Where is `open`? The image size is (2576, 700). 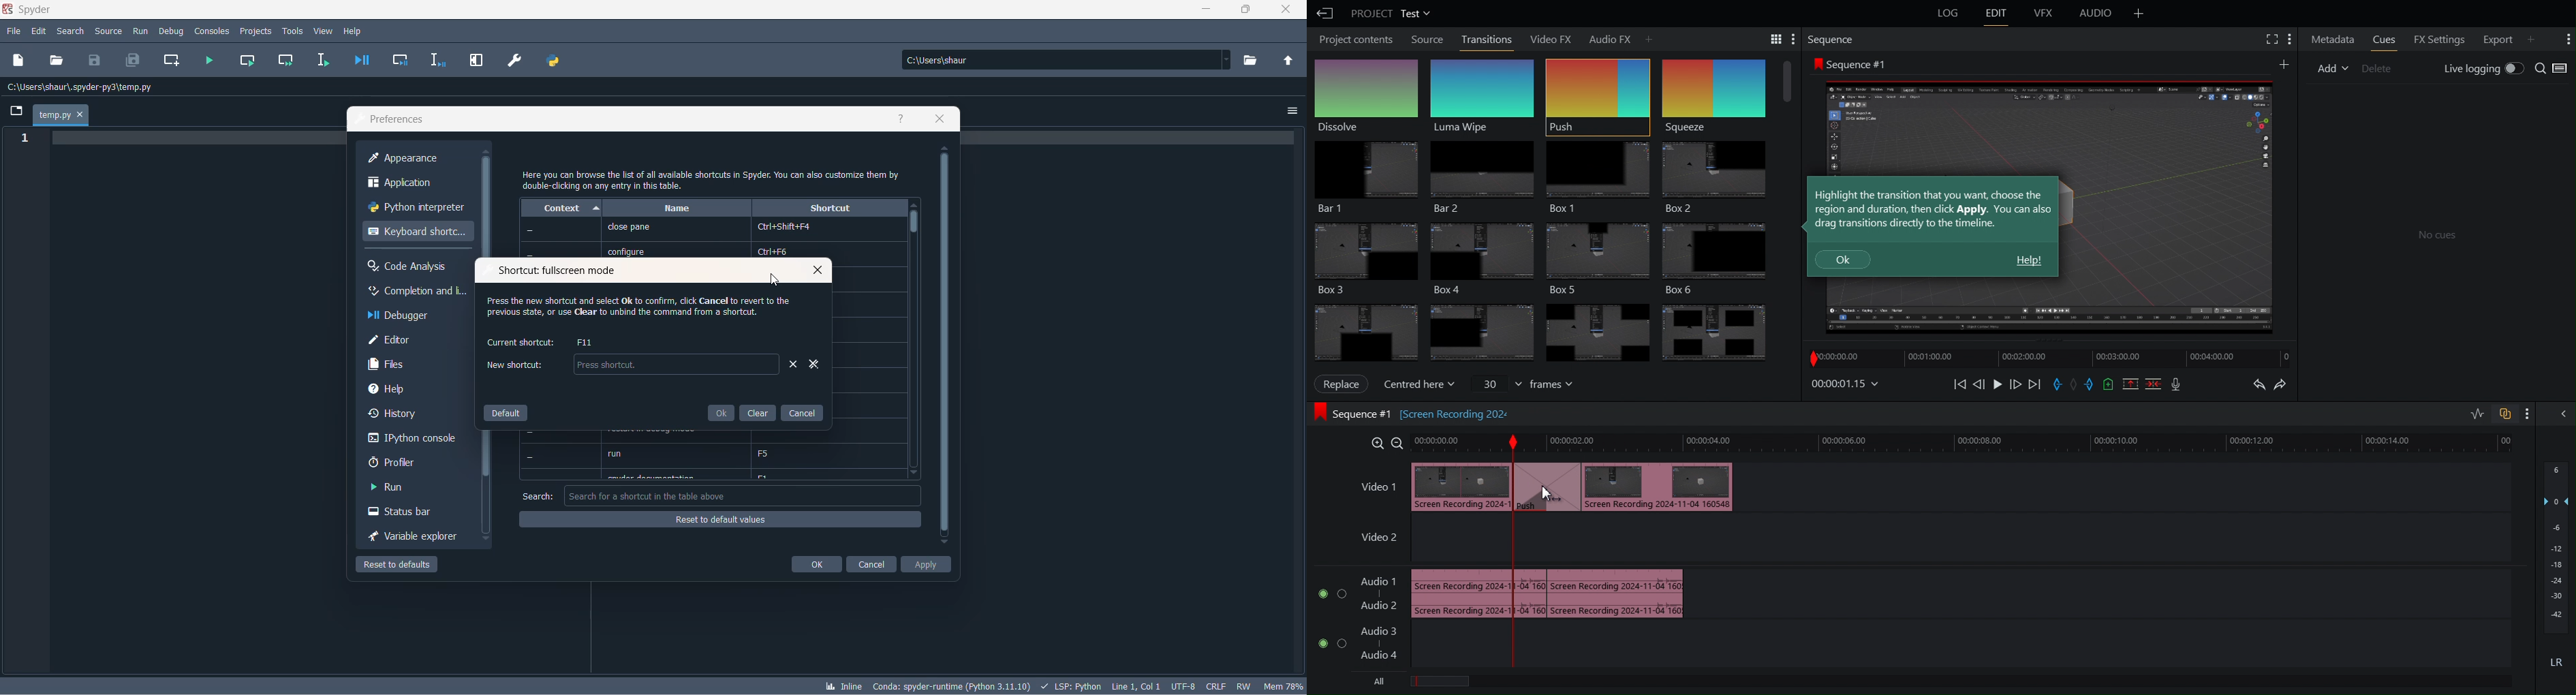
open is located at coordinates (57, 59).